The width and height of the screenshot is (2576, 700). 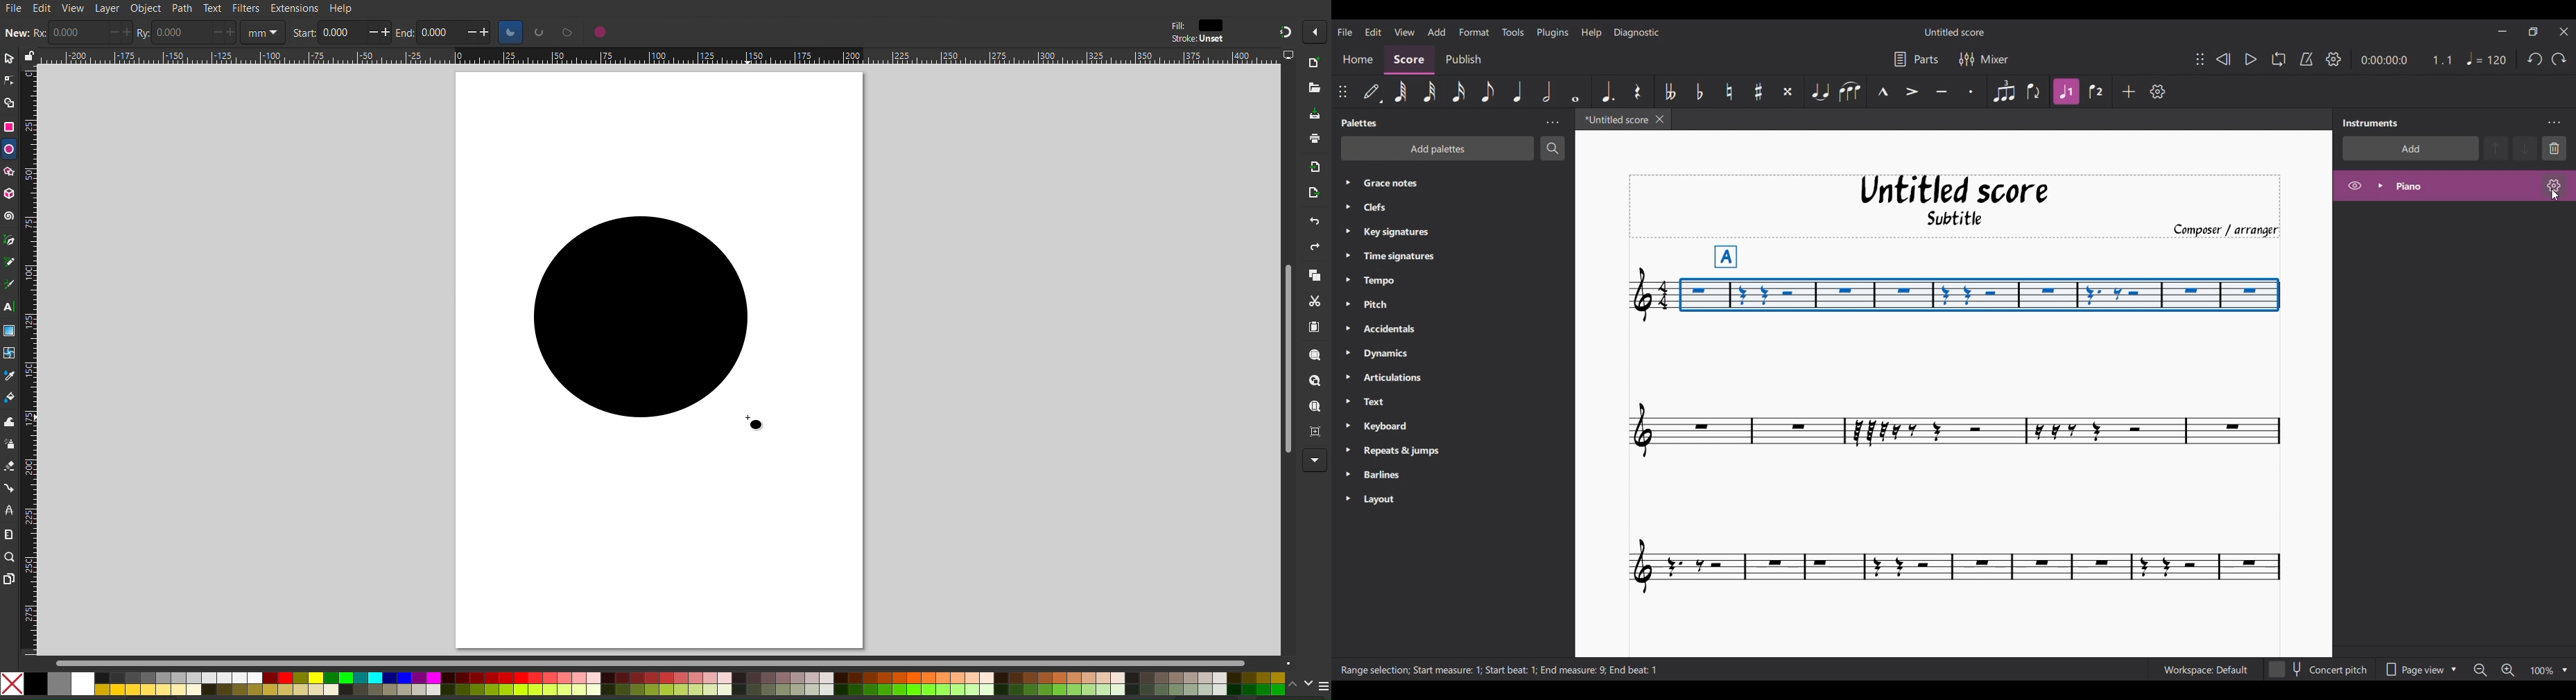 What do you see at coordinates (1513, 32) in the screenshot?
I see `Tools menu` at bounding box center [1513, 32].